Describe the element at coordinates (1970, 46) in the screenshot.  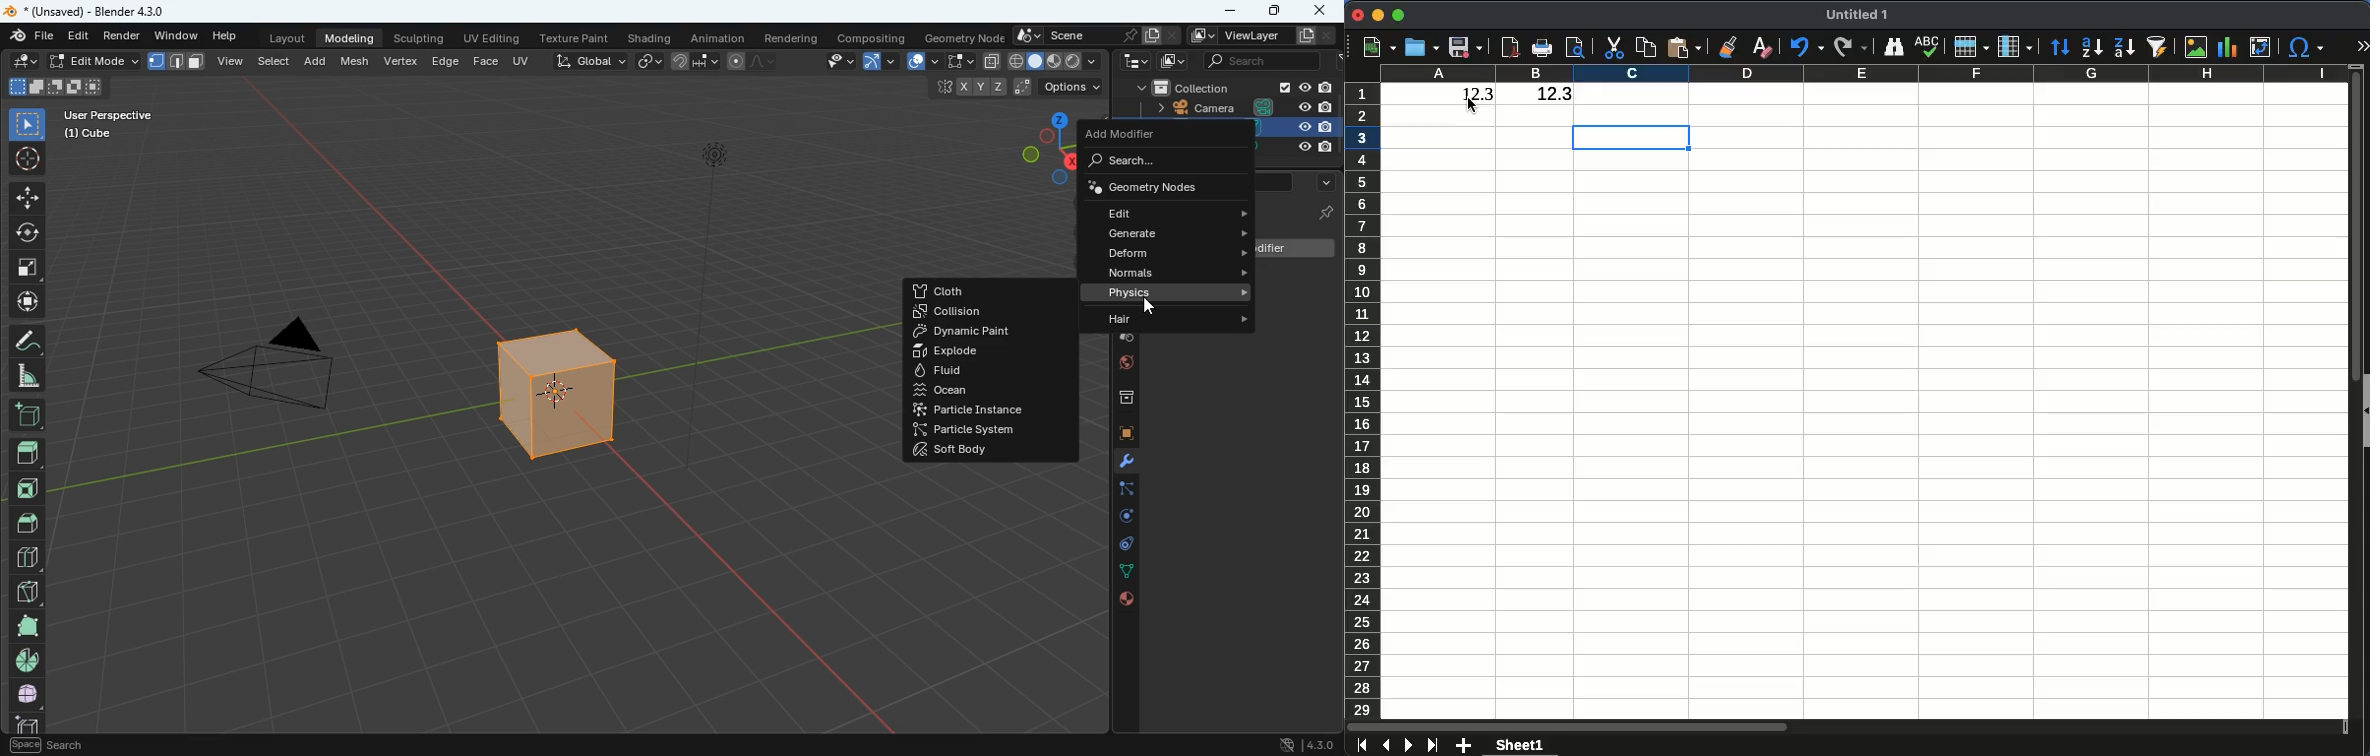
I see `row` at that location.